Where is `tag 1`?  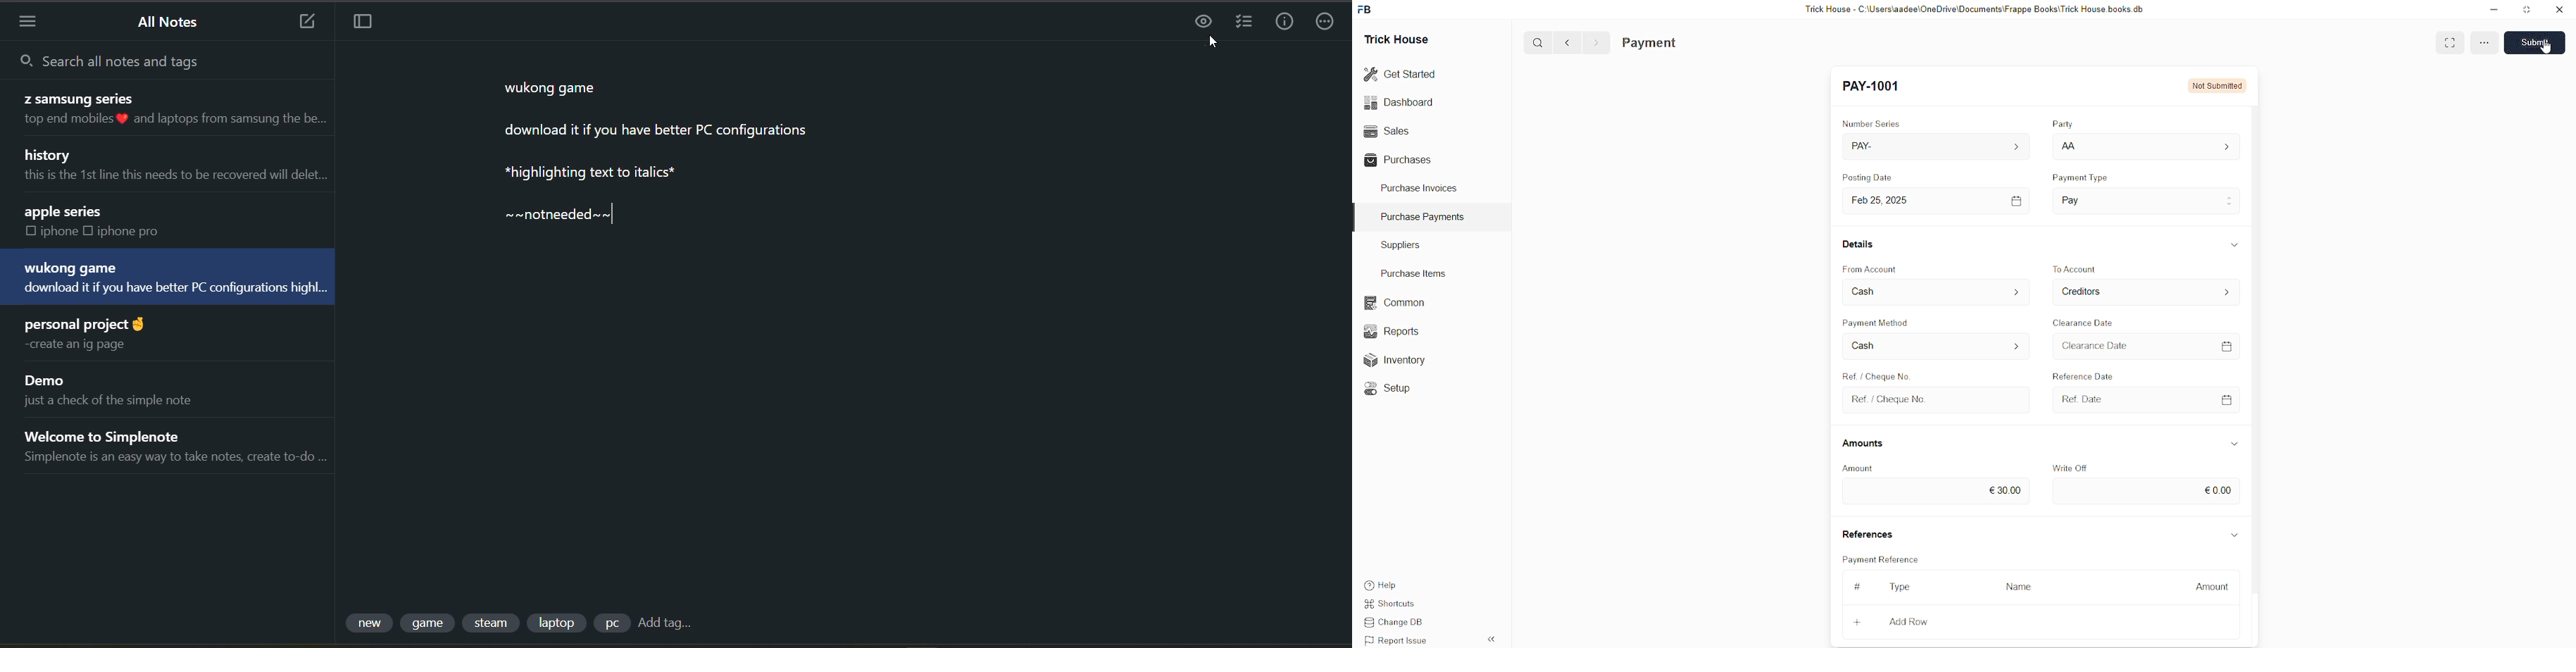
tag 1 is located at coordinates (368, 623).